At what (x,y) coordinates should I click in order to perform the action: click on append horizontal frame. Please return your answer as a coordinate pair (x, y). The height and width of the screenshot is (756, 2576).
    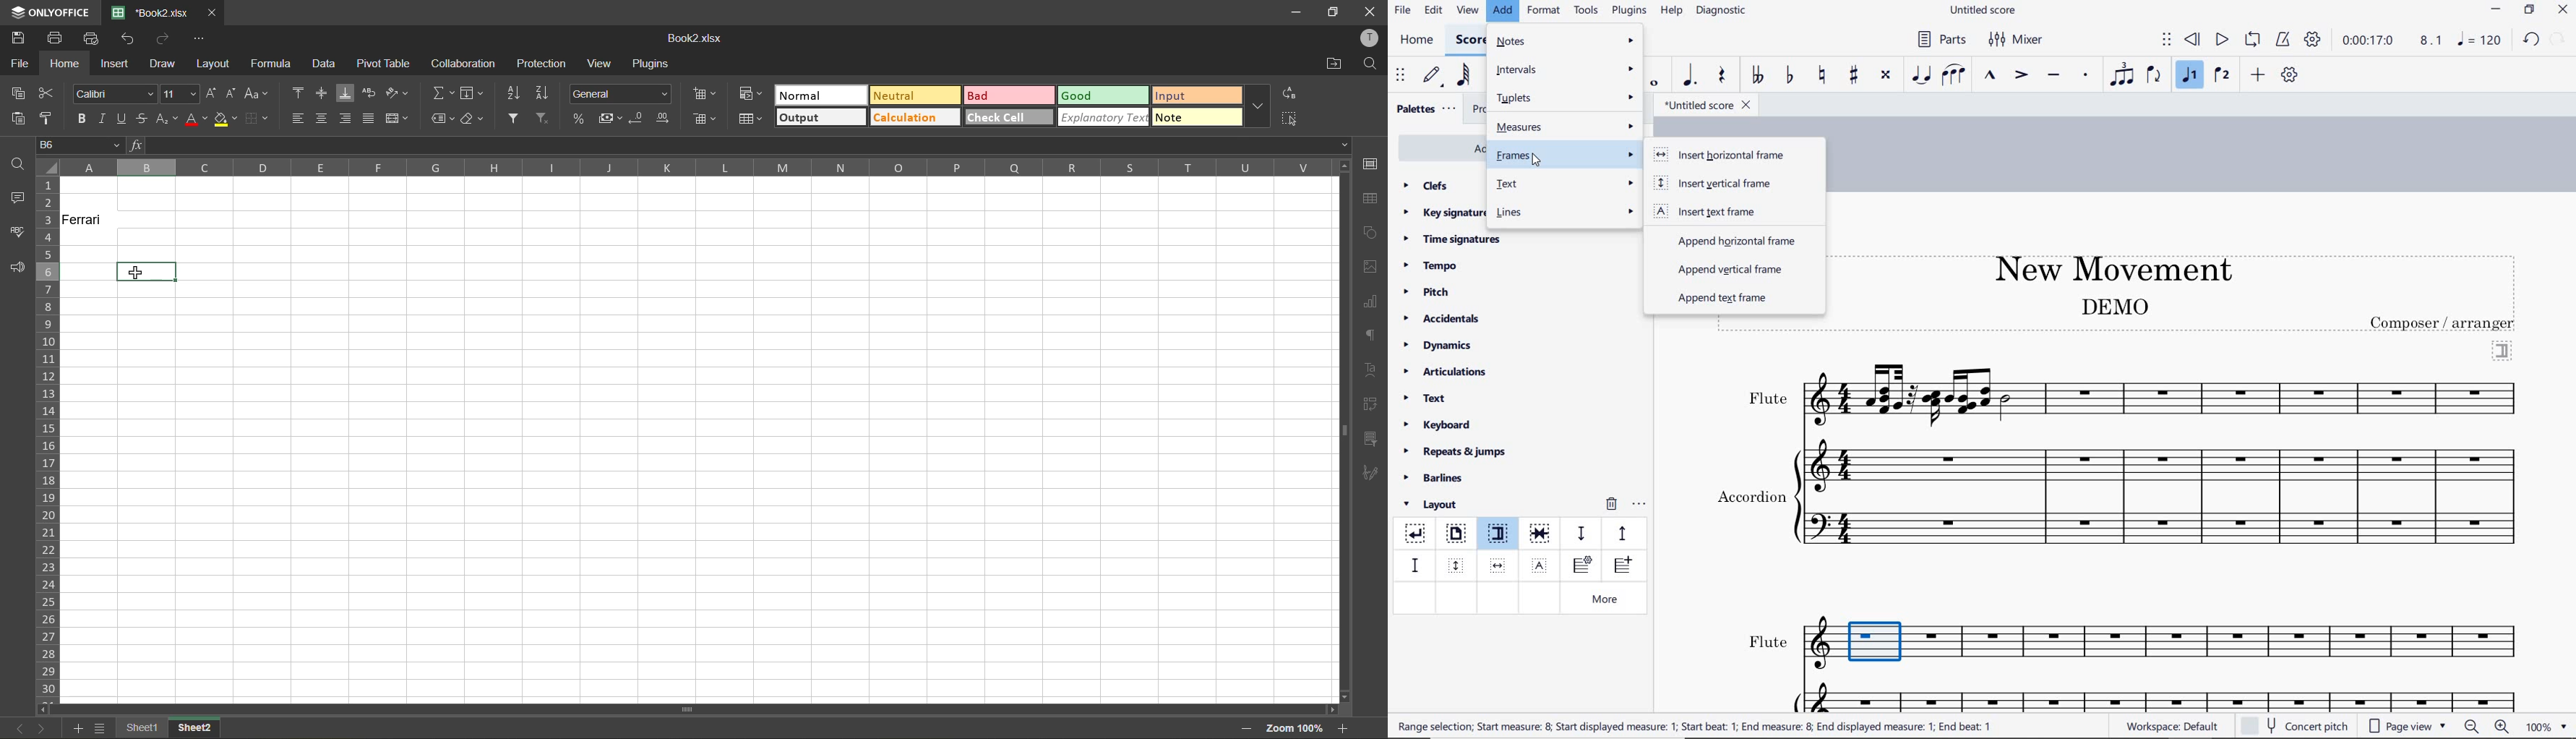
    Looking at the image, I should click on (1727, 240).